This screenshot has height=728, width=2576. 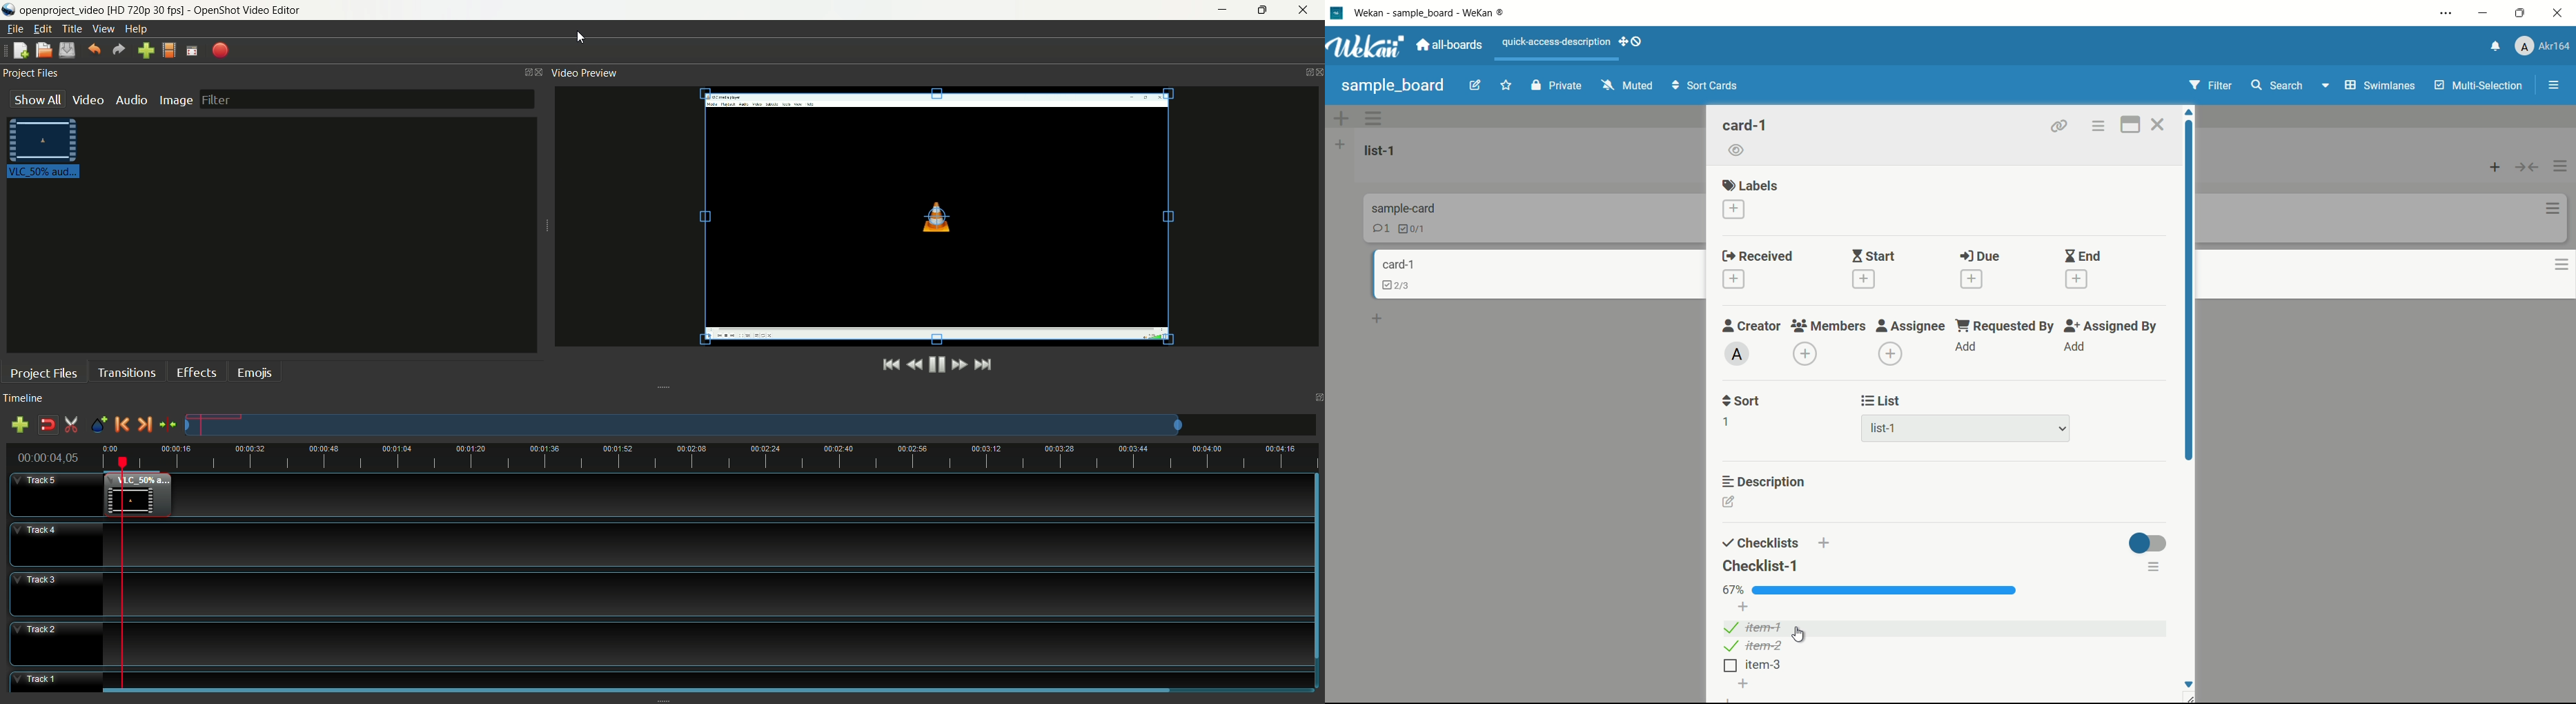 What do you see at coordinates (1449, 46) in the screenshot?
I see `all boards` at bounding box center [1449, 46].